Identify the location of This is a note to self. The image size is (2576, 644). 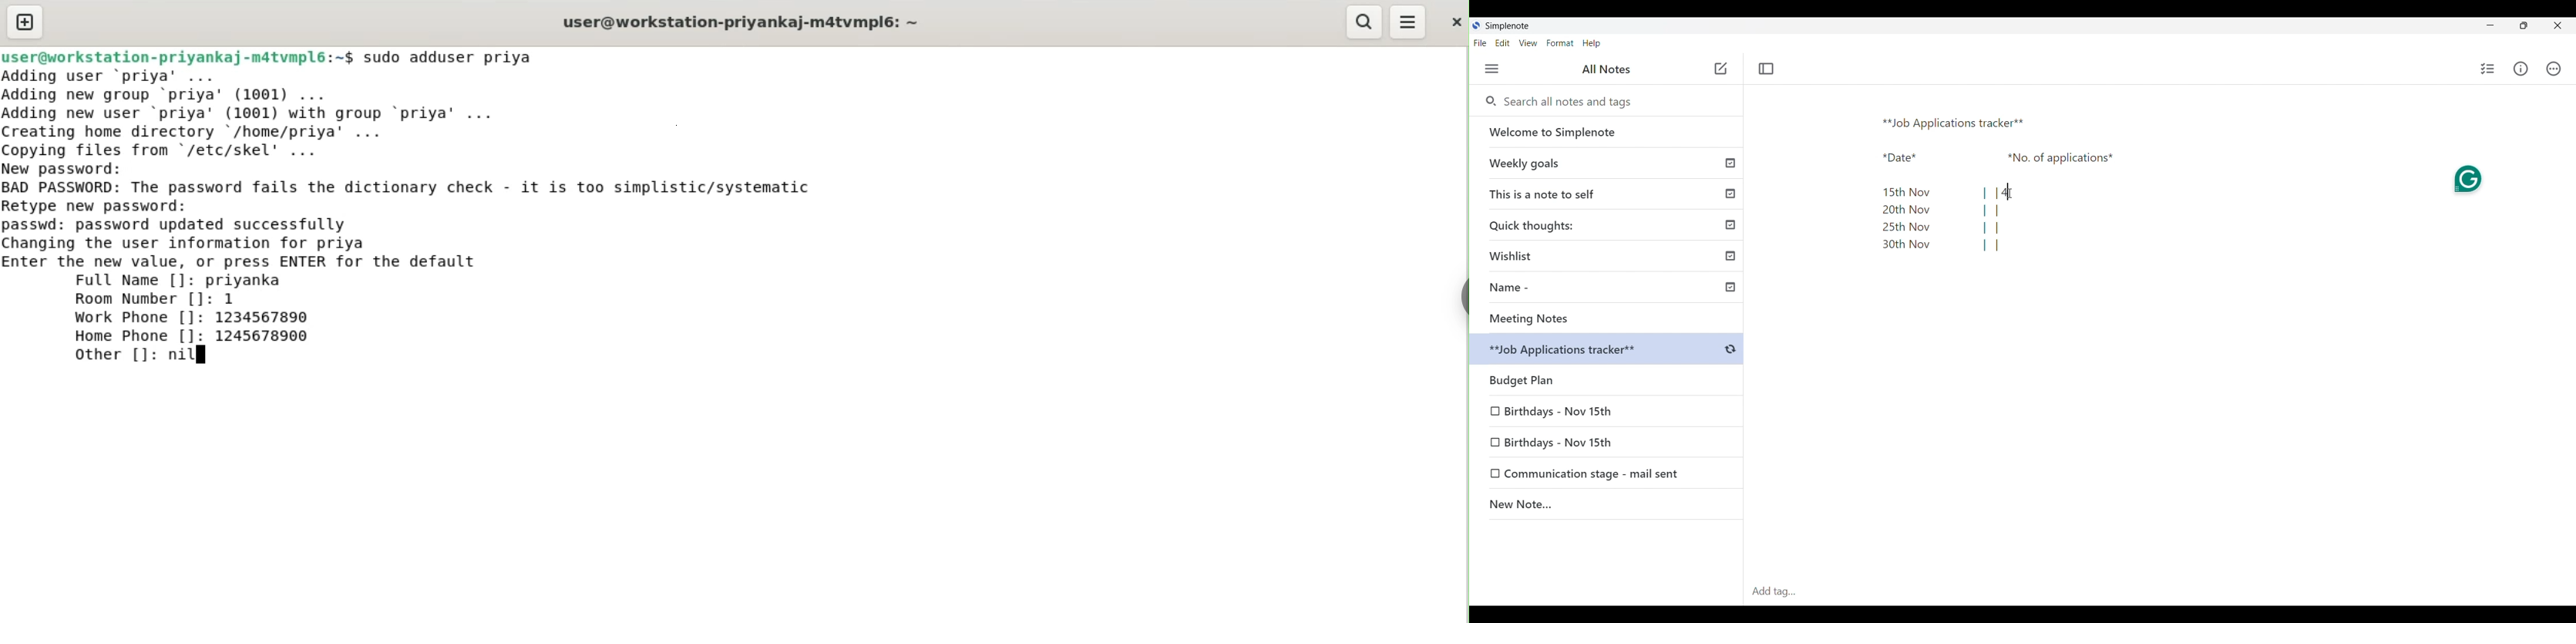
(1608, 193).